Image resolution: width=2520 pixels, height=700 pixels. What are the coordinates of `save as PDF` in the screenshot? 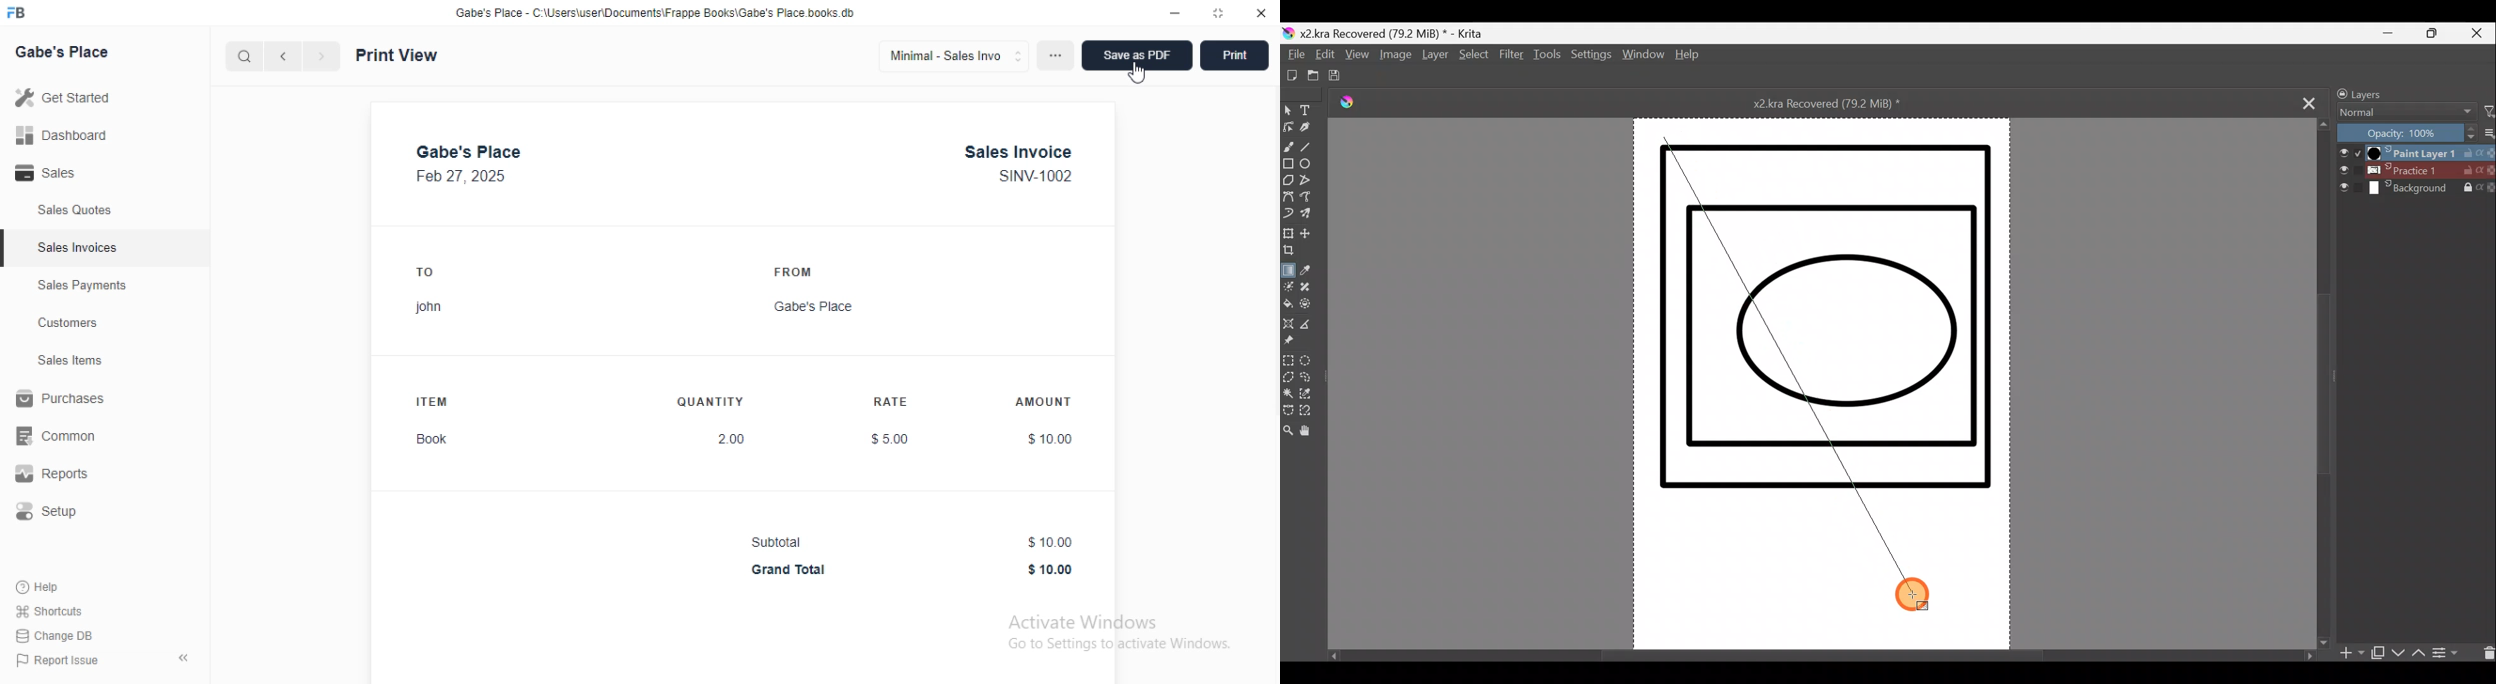 It's located at (1137, 55).